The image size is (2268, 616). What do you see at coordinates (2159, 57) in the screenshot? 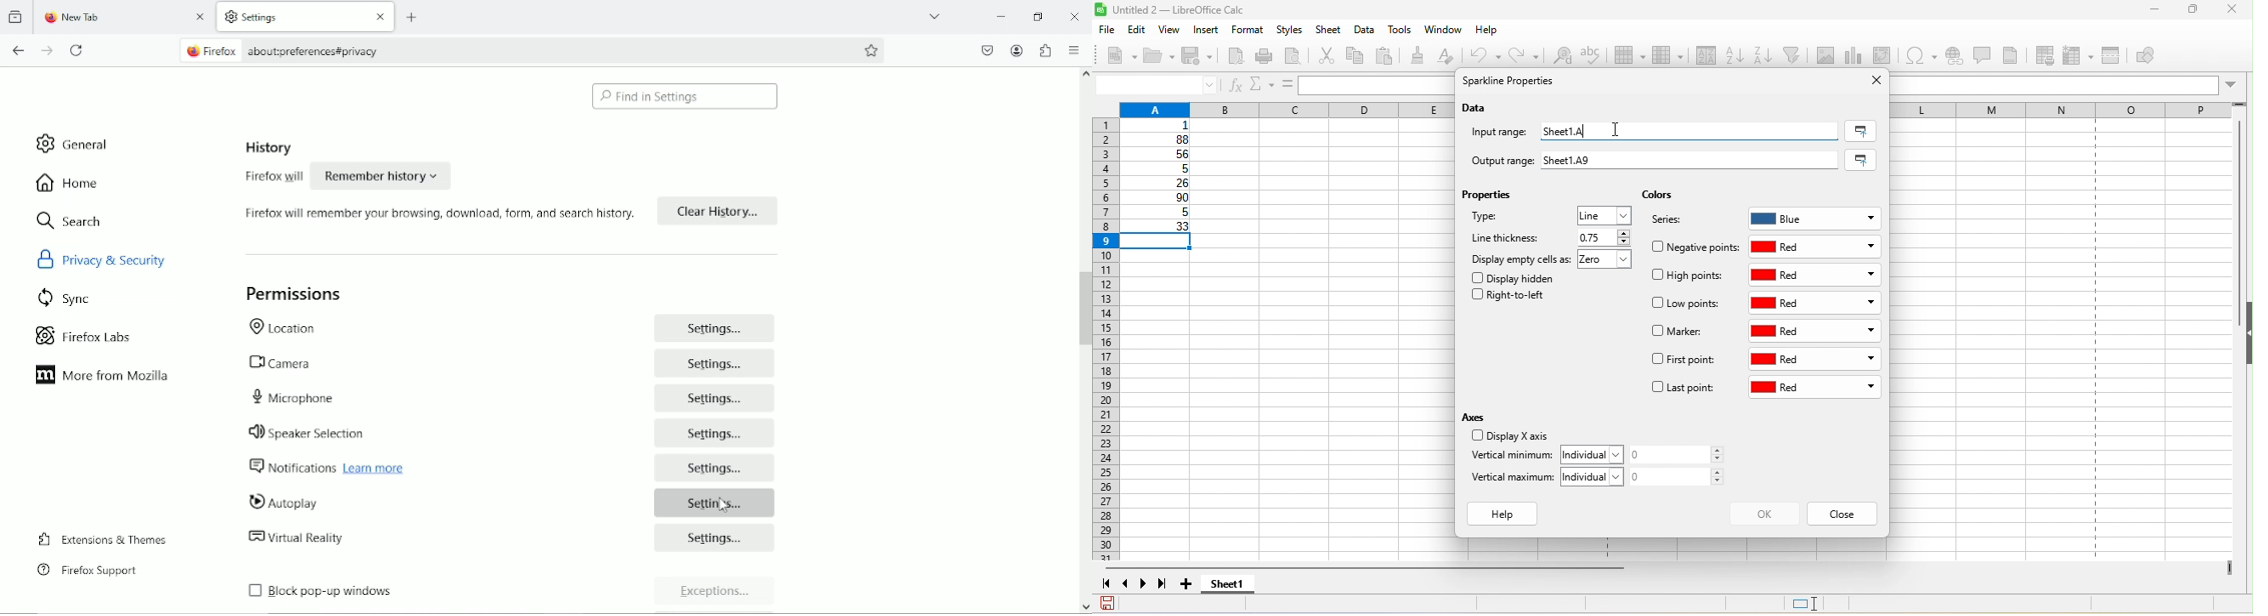
I see `show draw function` at bounding box center [2159, 57].